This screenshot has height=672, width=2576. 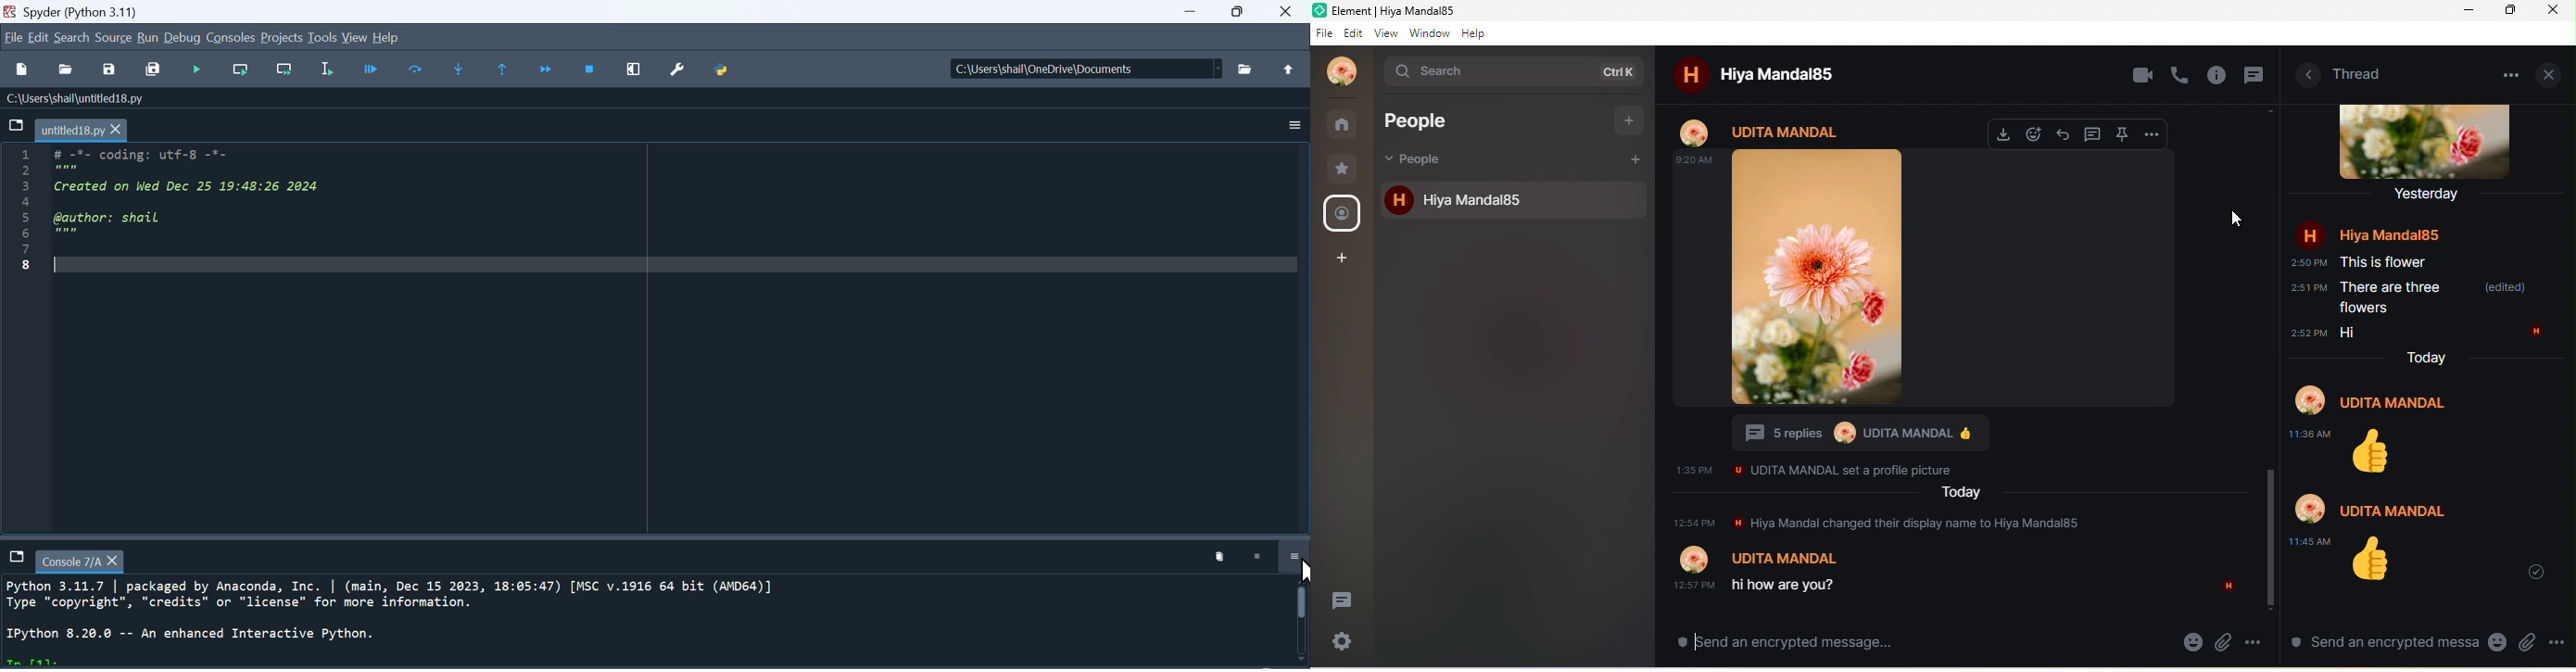 I want to click on file, so click(x=1324, y=32).